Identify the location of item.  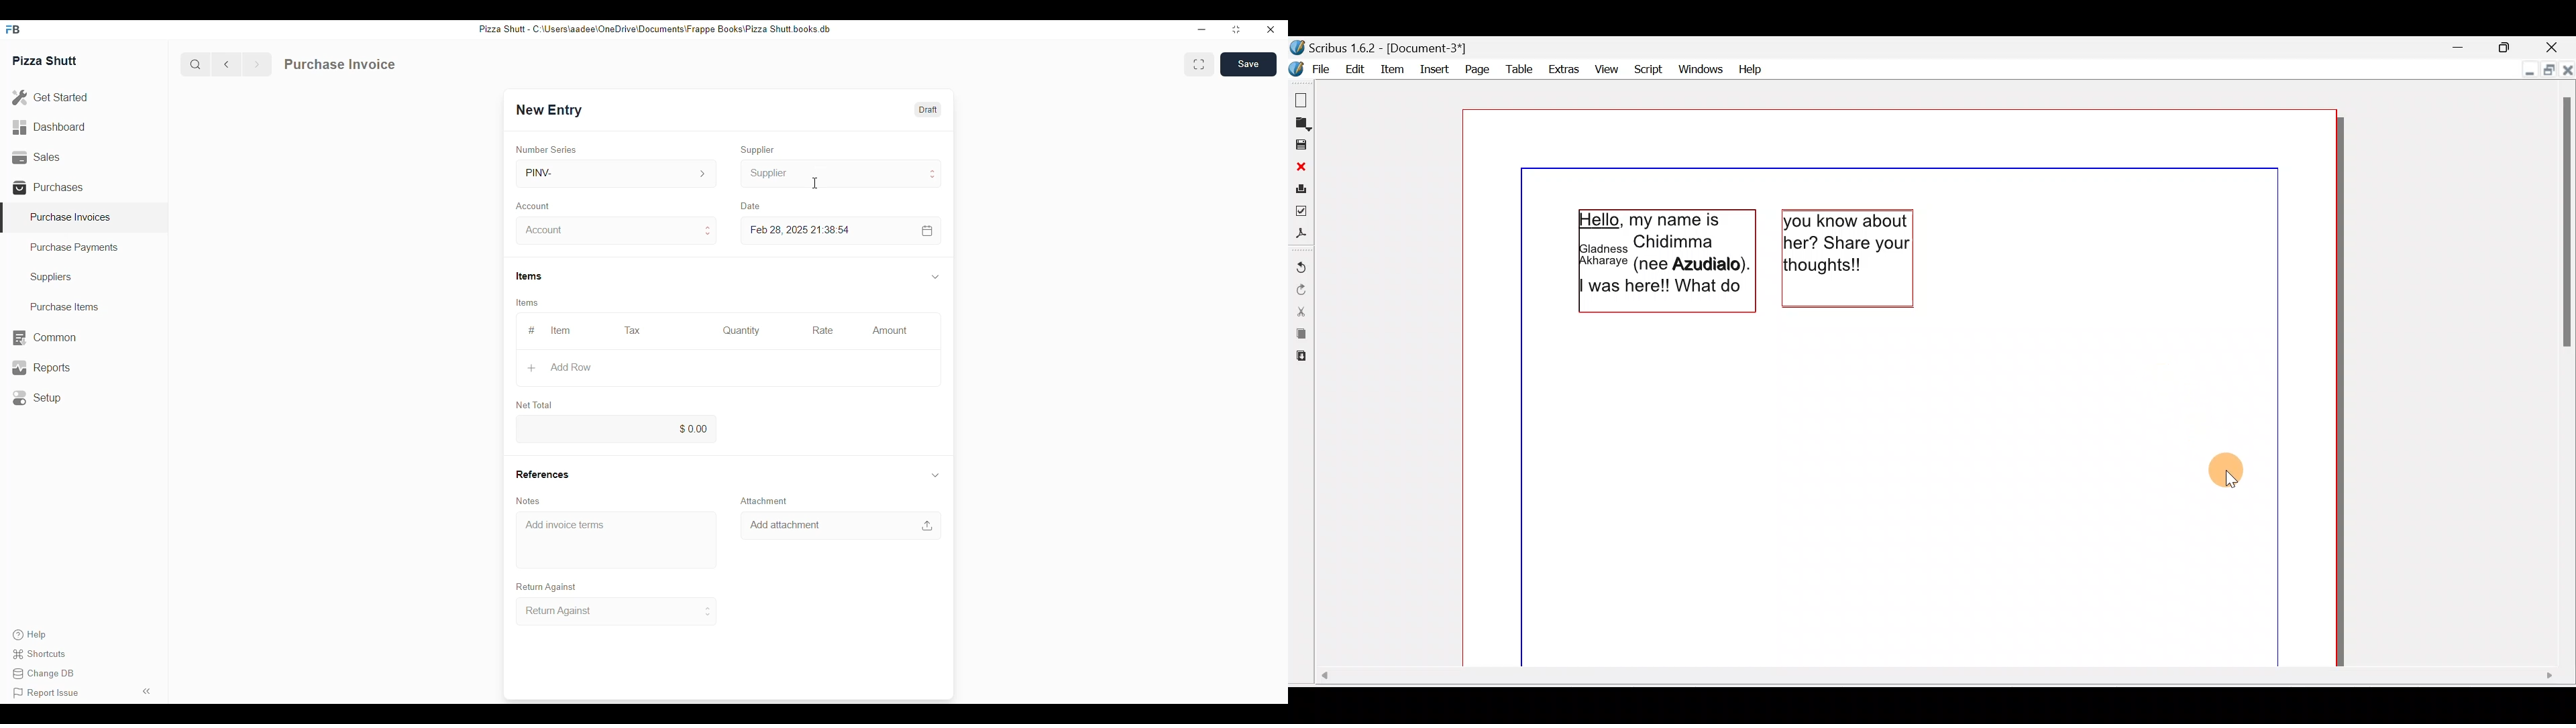
(1393, 69).